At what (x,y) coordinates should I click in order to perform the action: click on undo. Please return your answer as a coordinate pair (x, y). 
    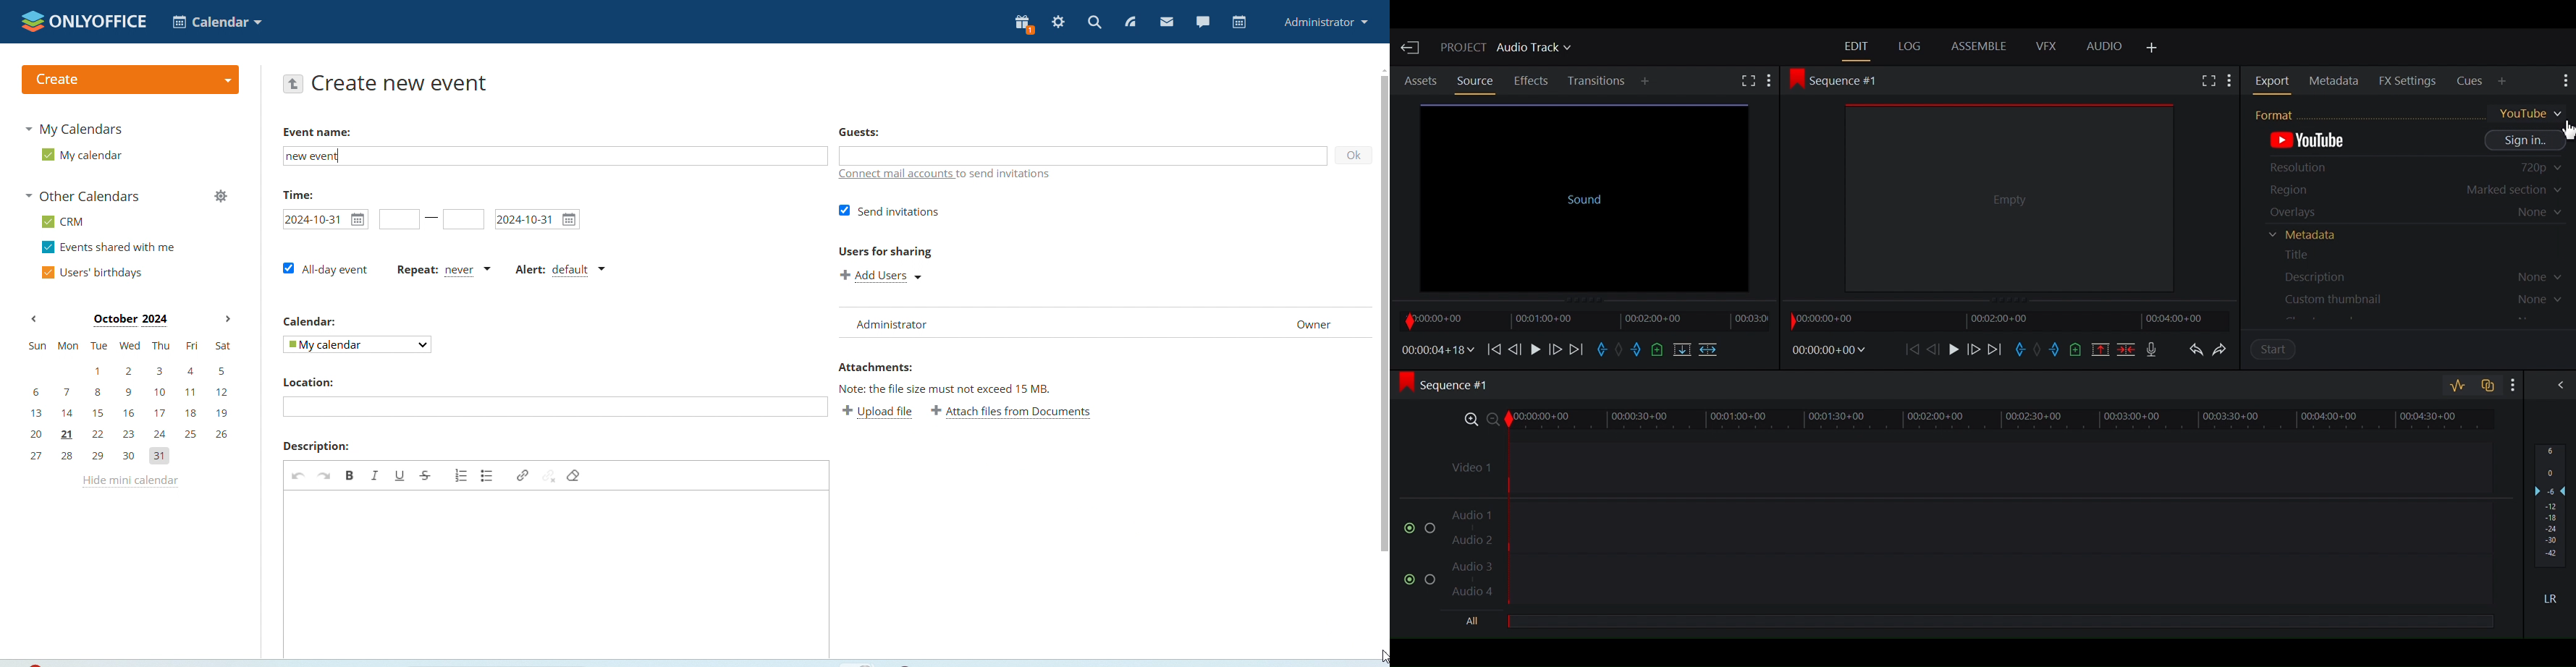
    Looking at the image, I should click on (300, 477).